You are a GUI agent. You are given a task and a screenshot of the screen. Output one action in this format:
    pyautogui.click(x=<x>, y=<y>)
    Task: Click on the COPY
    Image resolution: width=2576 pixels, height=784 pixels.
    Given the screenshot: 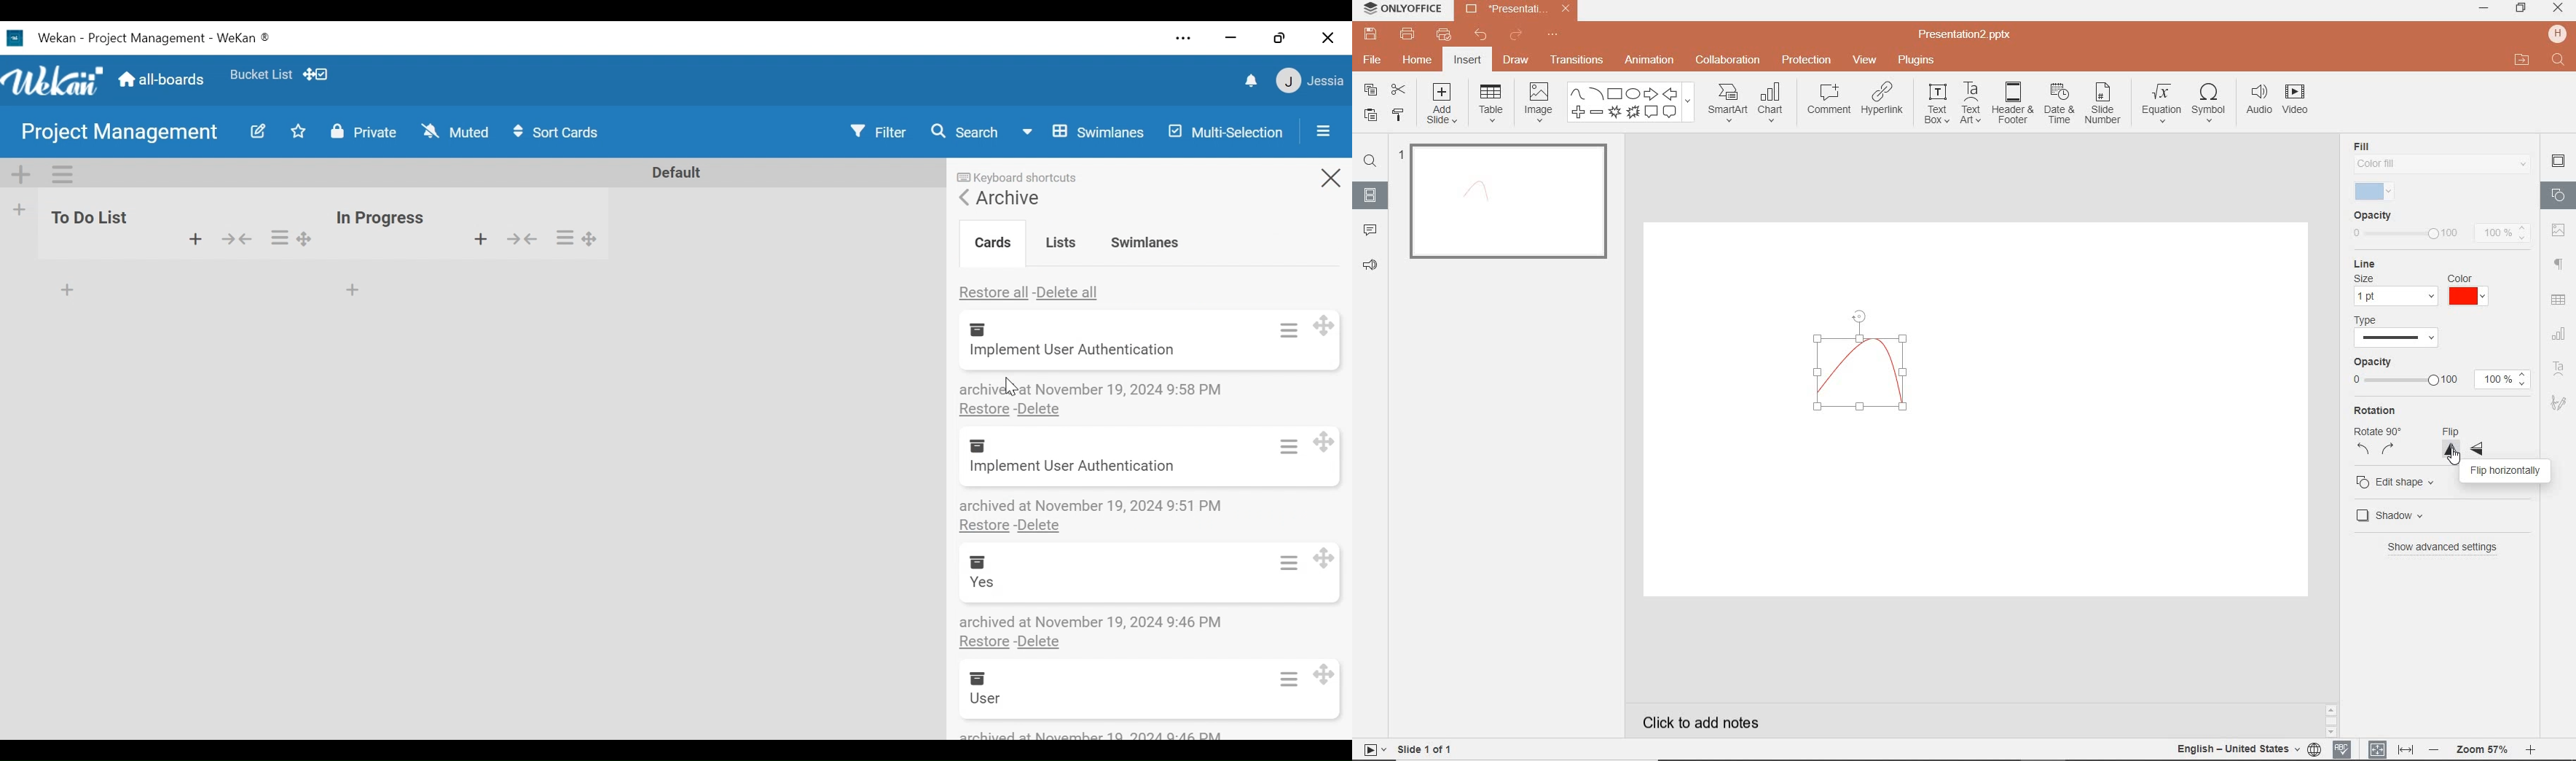 What is the action you would take?
    pyautogui.click(x=1367, y=90)
    